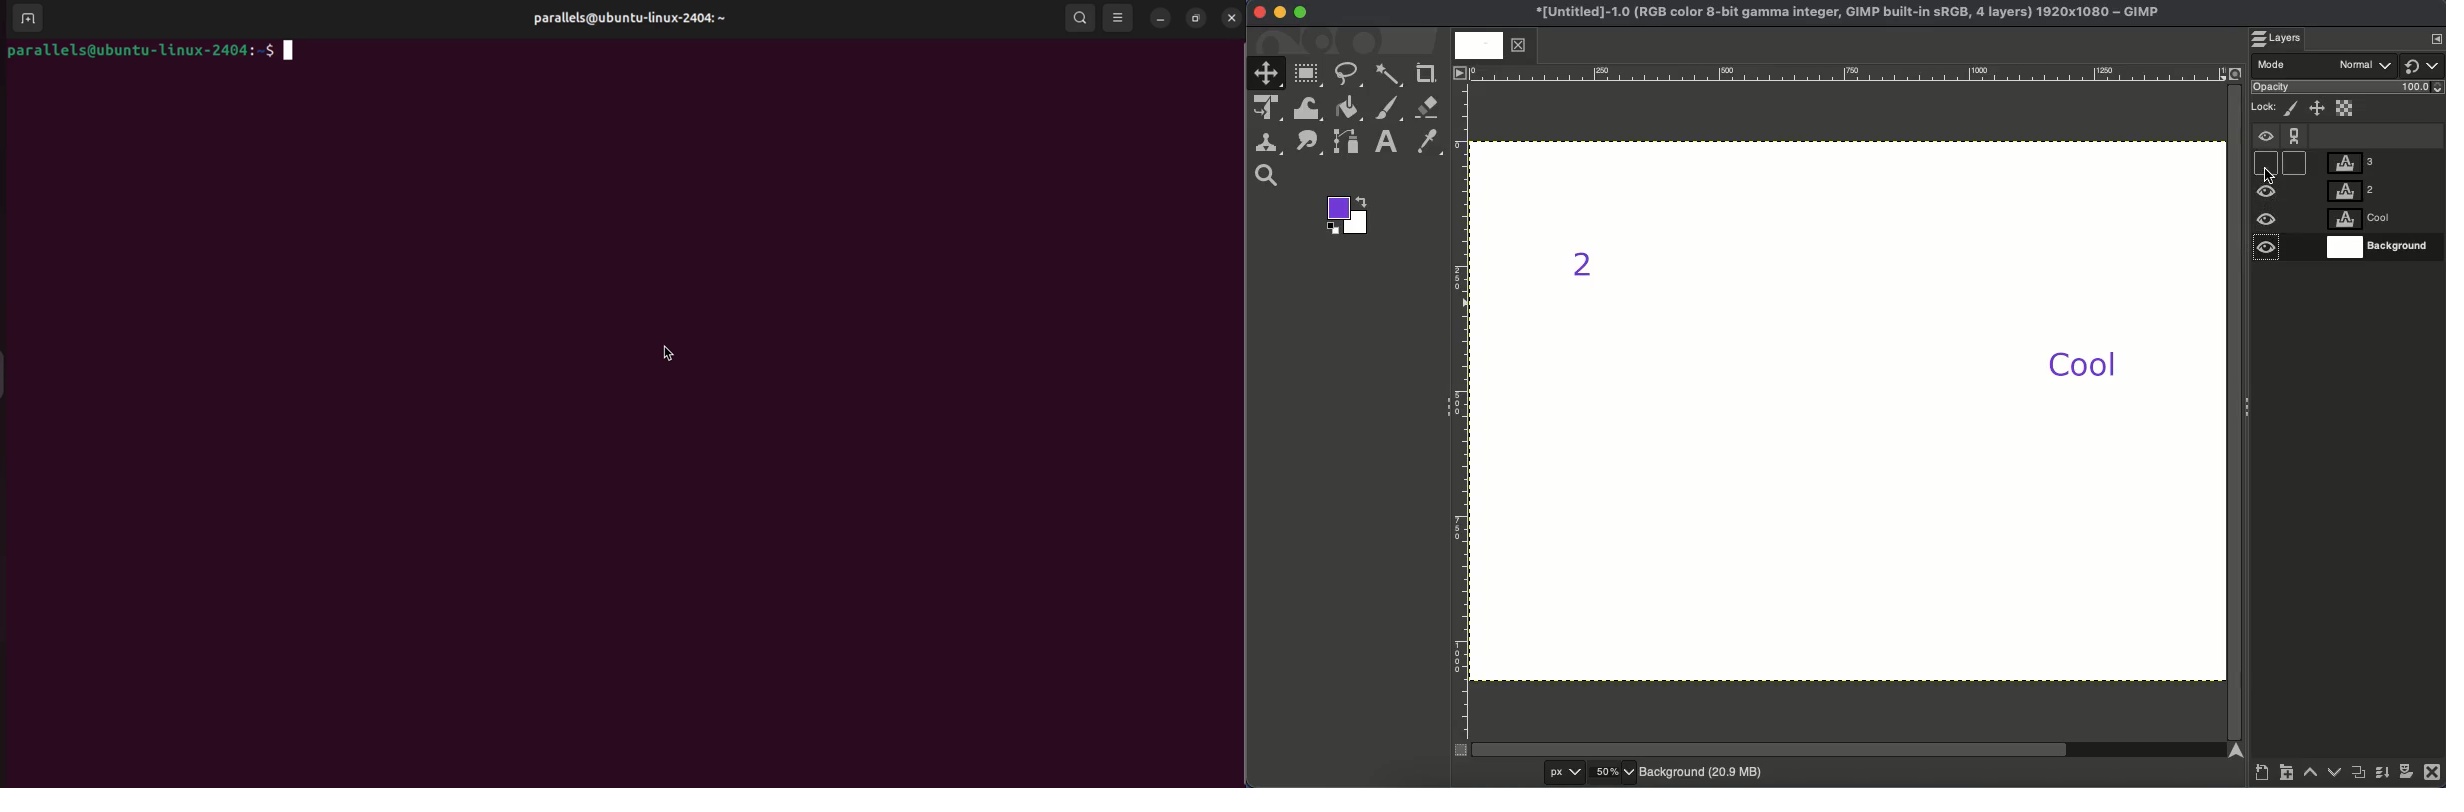  What do you see at coordinates (1349, 145) in the screenshot?
I see `Path` at bounding box center [1349, 145].